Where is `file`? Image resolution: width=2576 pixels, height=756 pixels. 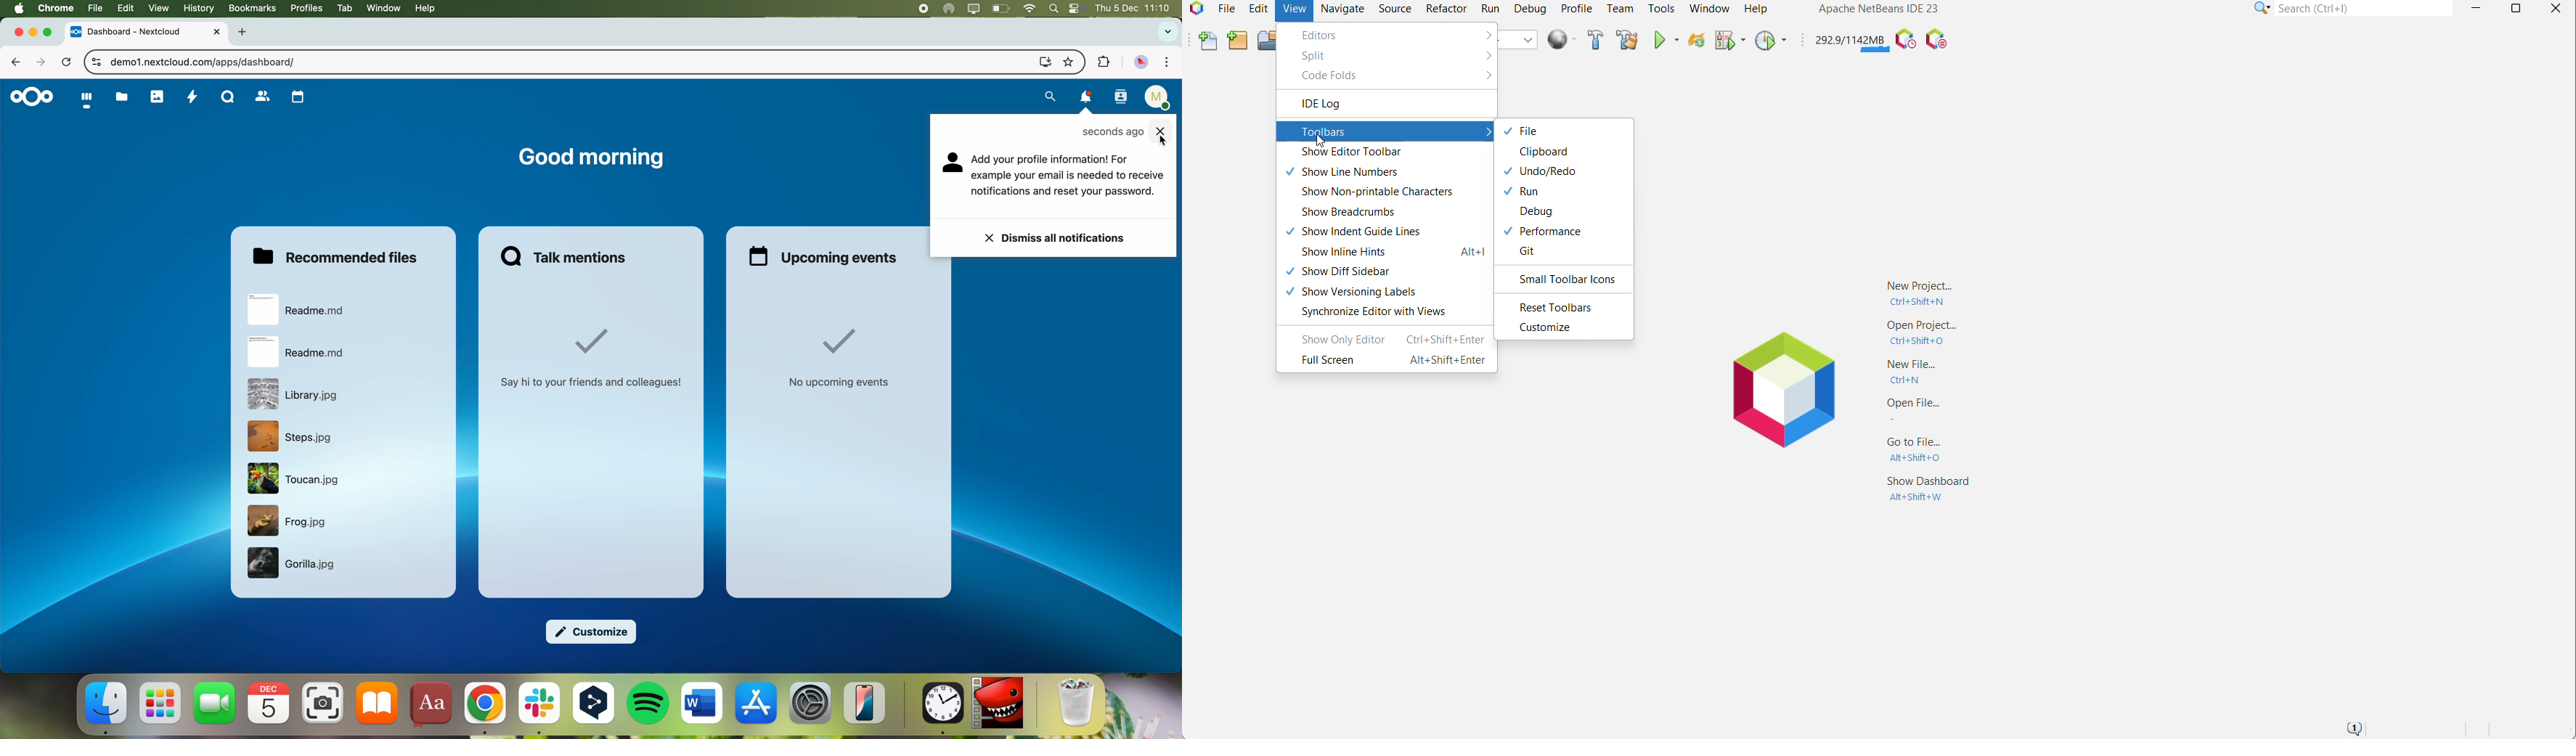
file is located at coordinates (292, 436).